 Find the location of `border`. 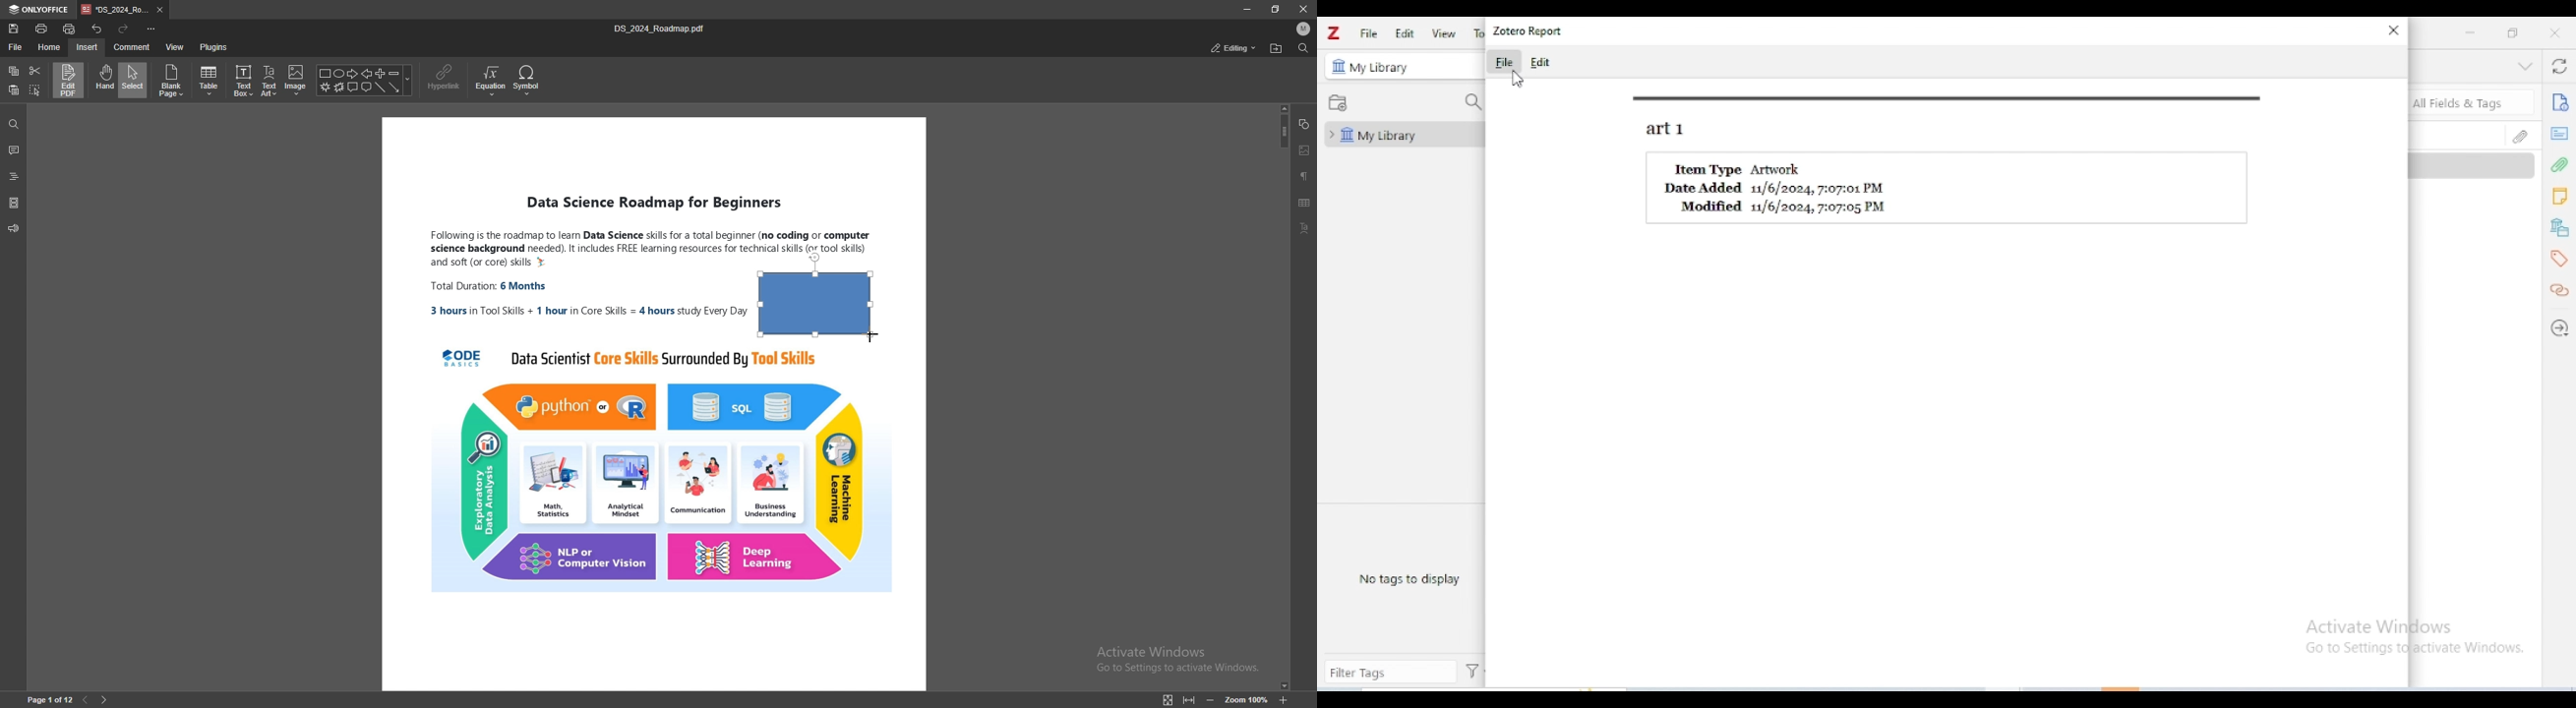

border is located at coordinates (1949, 98).